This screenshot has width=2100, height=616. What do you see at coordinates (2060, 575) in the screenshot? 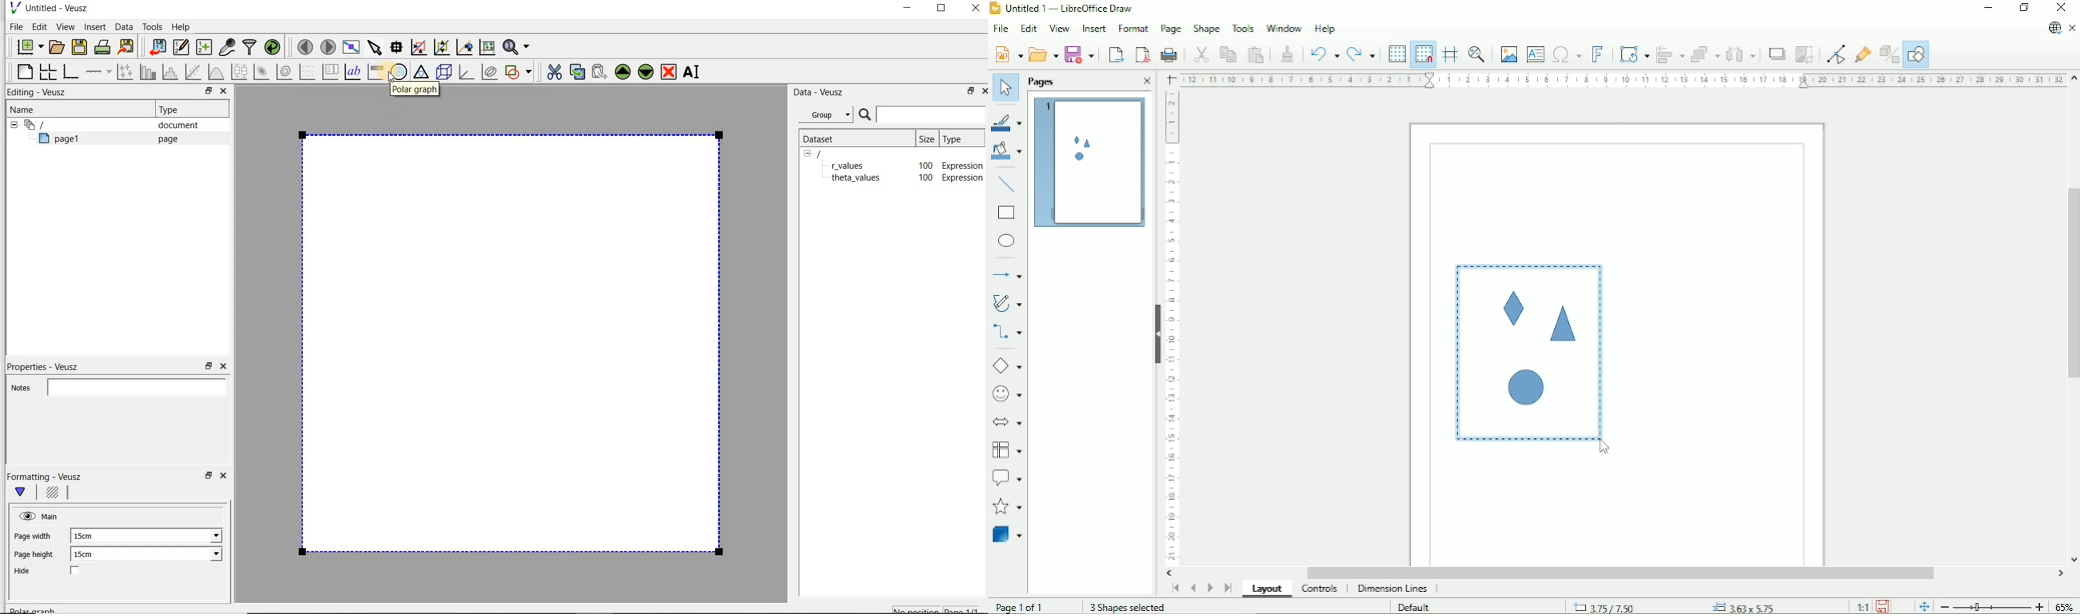
I see `Horizontal scroll button` at bounding box center [2060, 575].